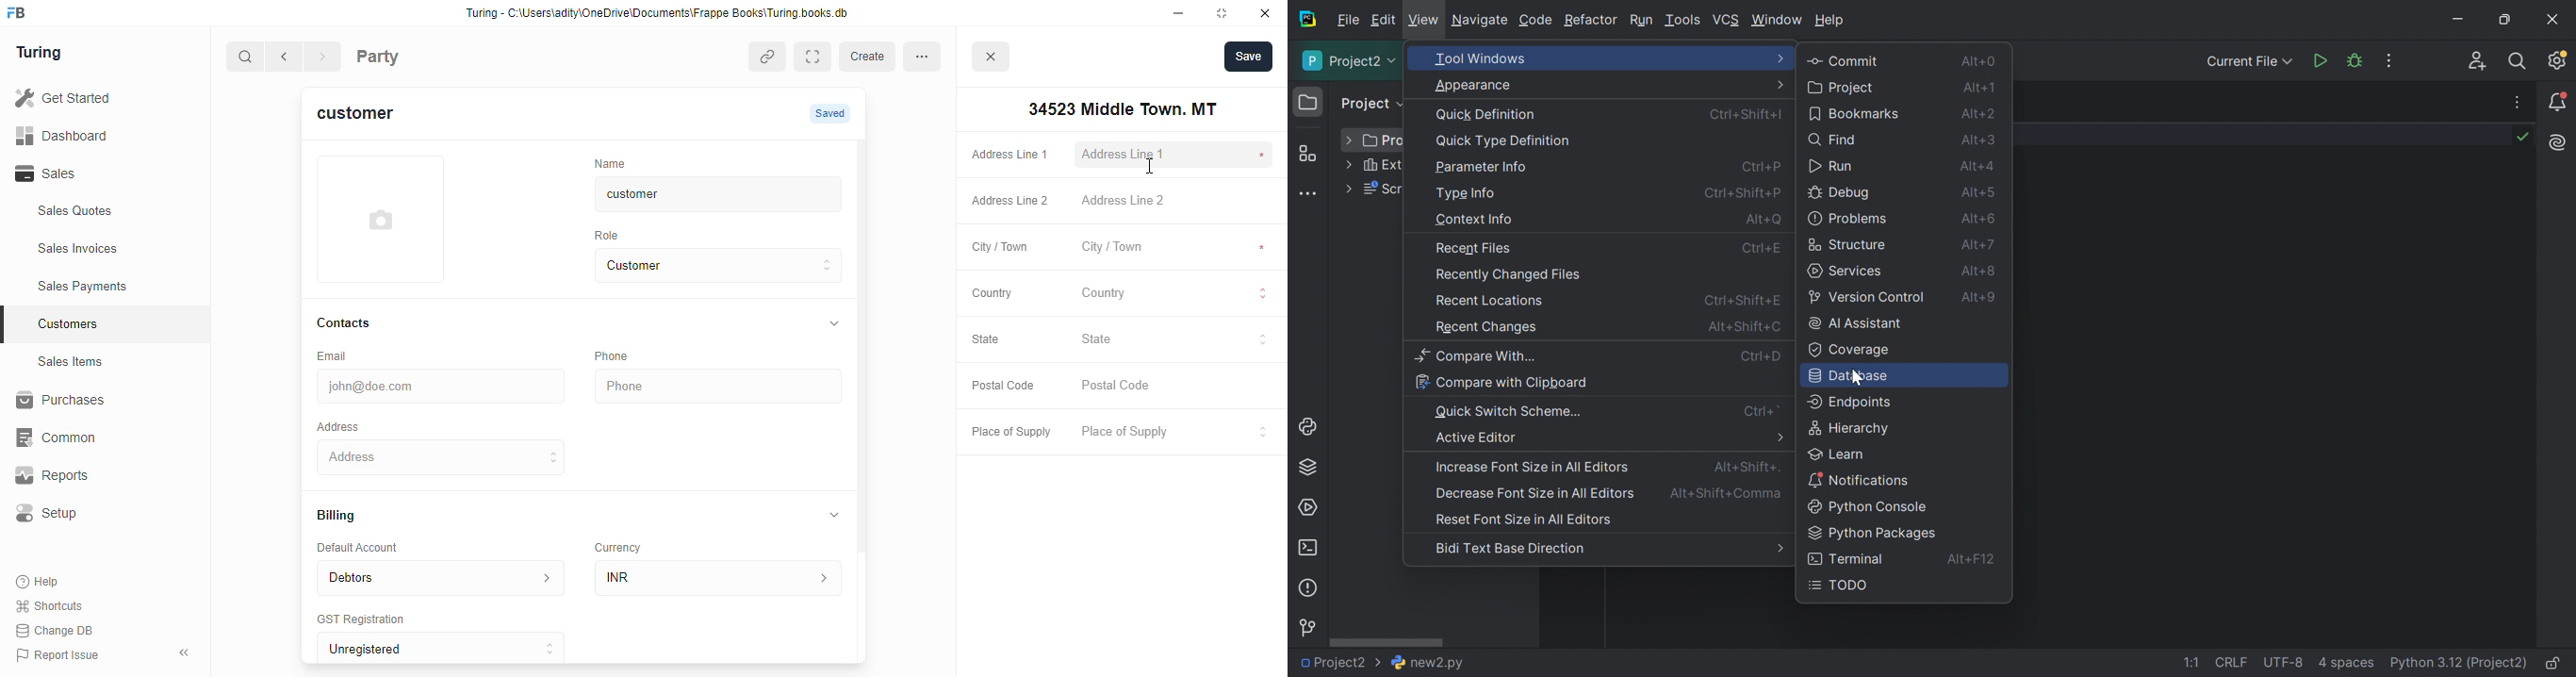 This screenshot has height=700, width=2576. I want to click on Alt+9, so click(1977, 296).